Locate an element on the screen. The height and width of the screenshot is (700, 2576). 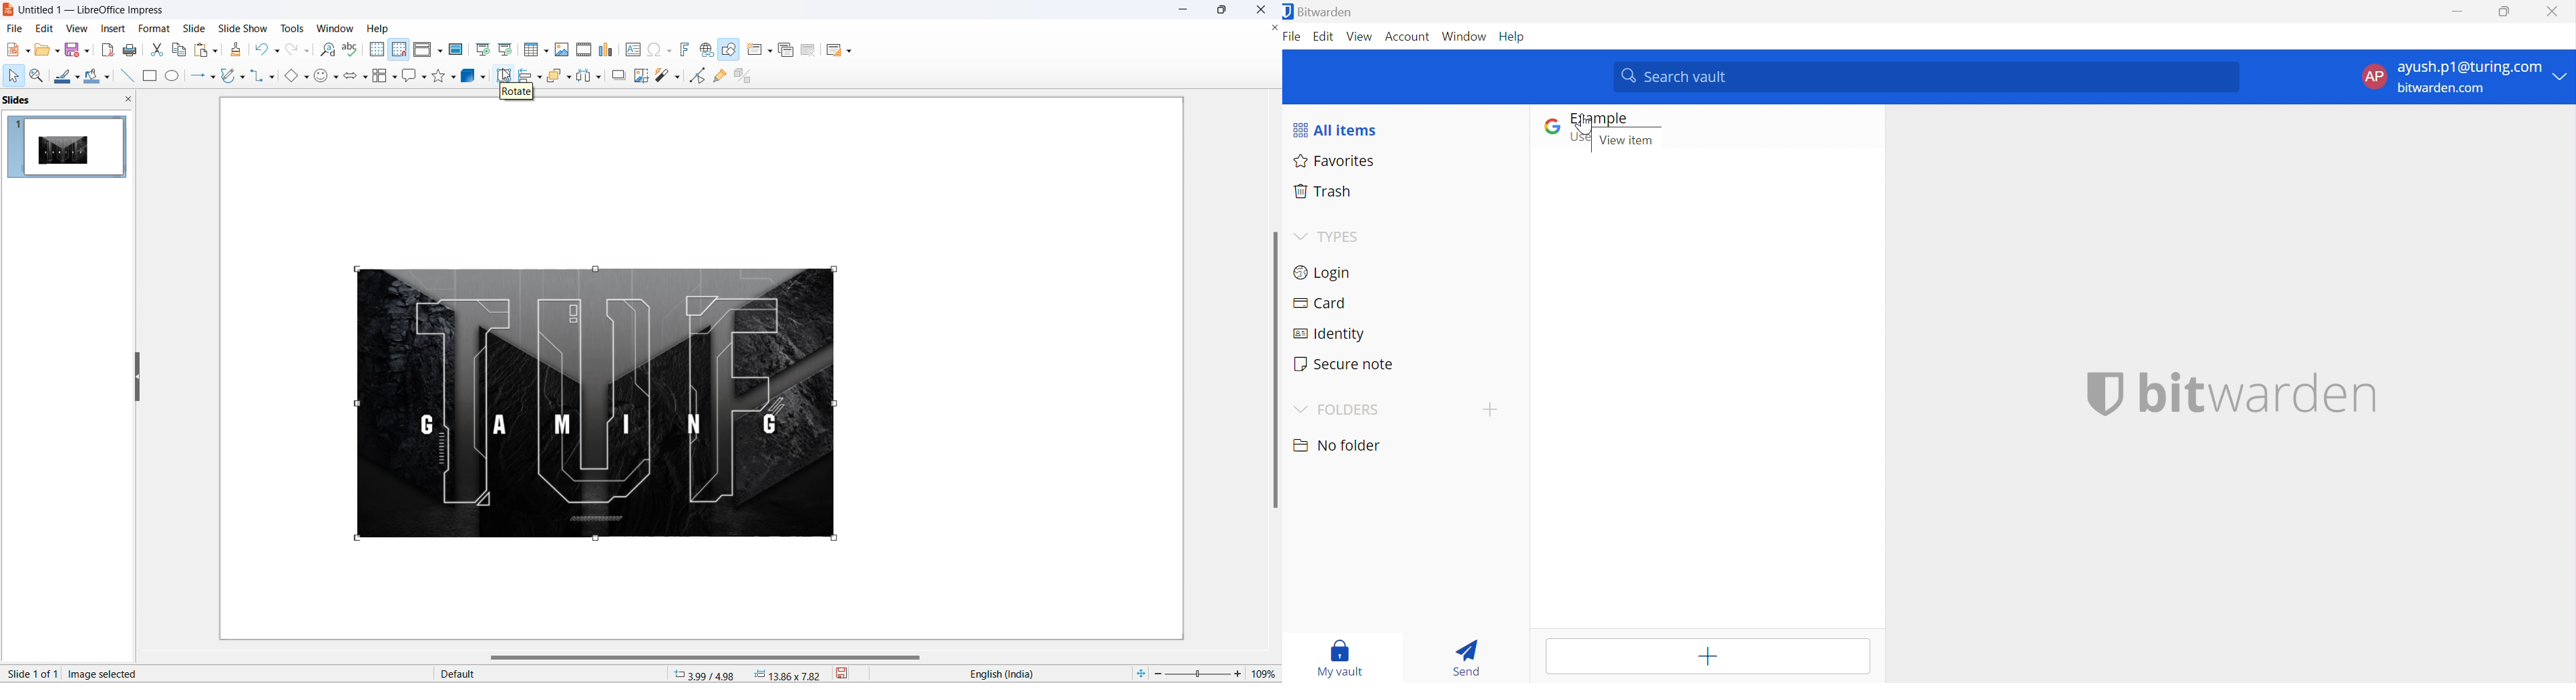
CURSOR is located at coordinates (1587, 125).